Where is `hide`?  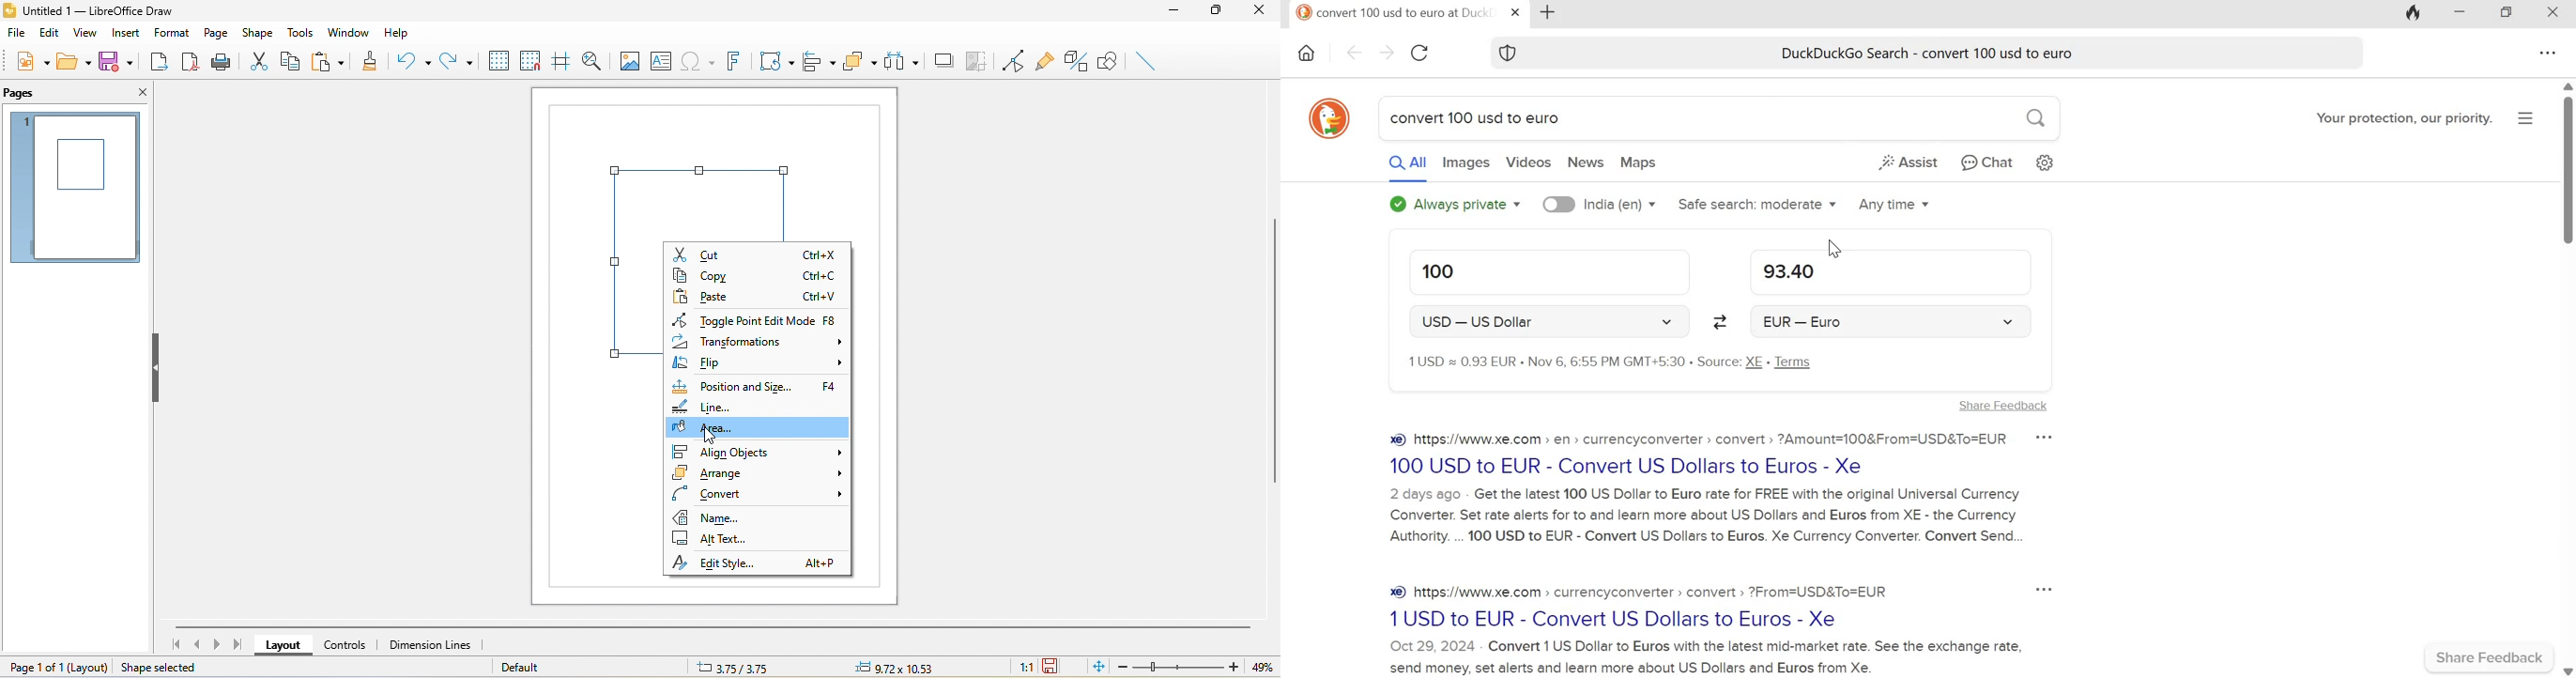
hide is located at coordinates (158, 371).